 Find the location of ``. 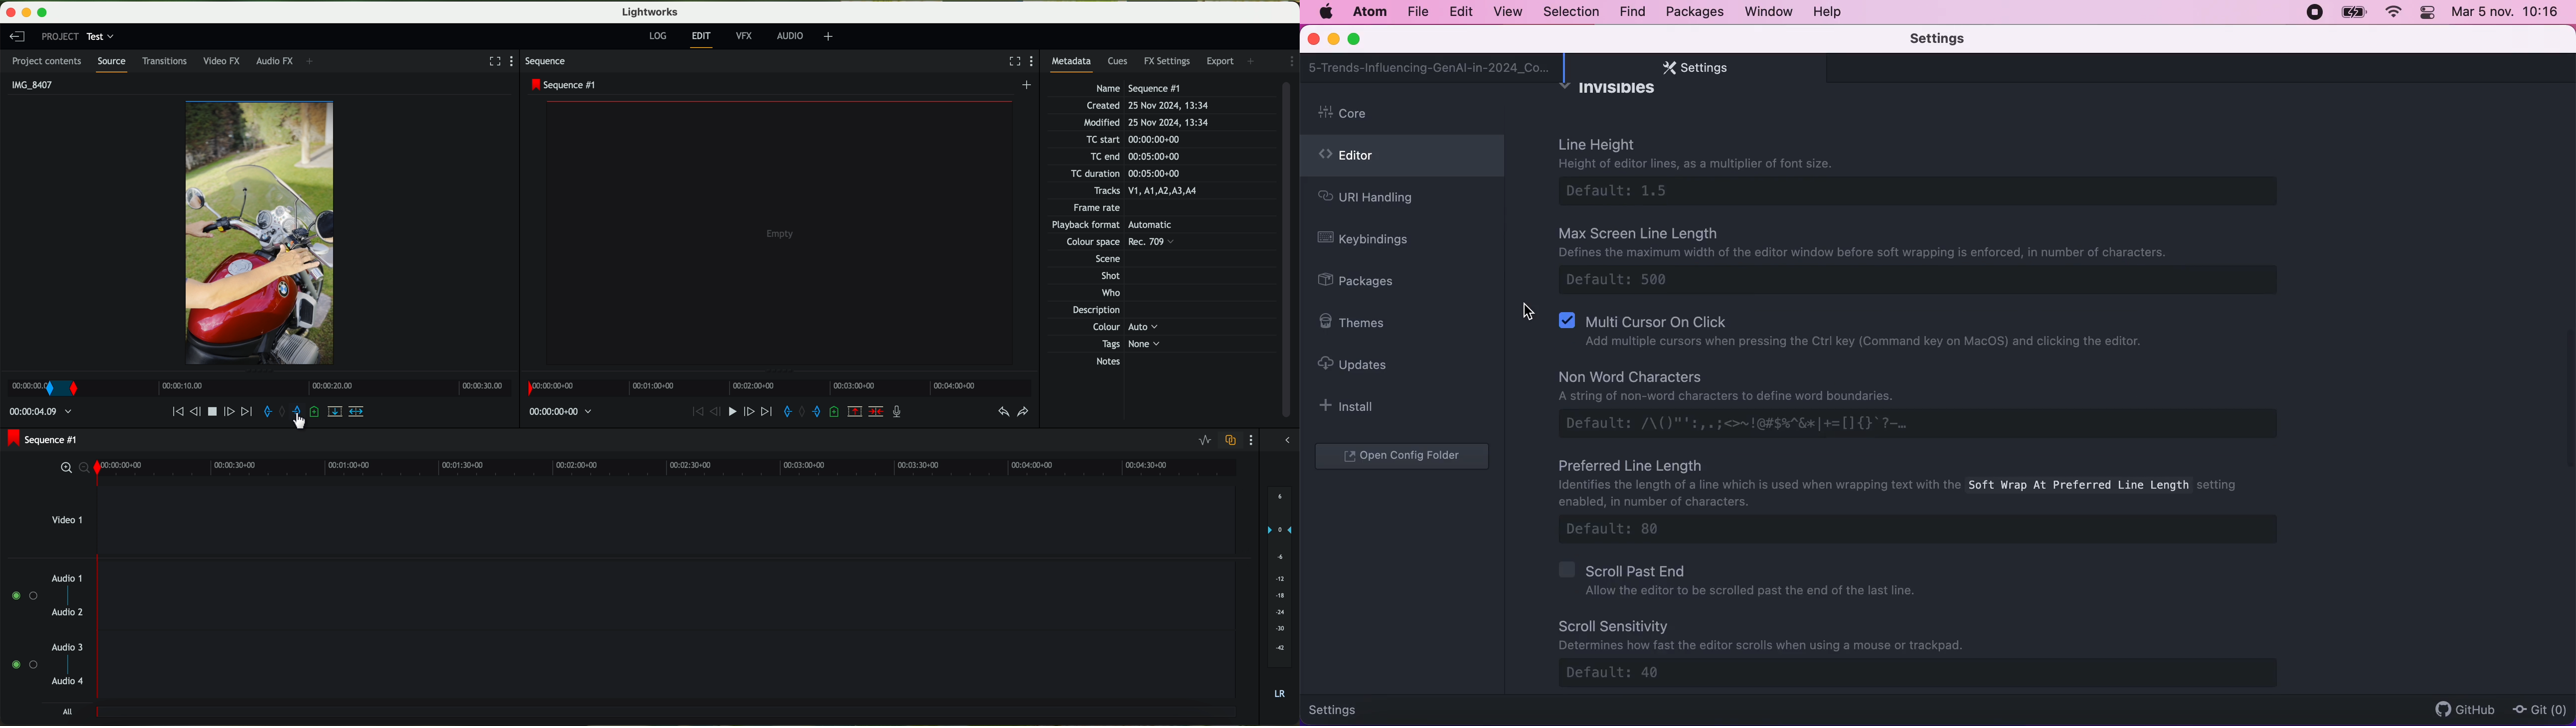

 is located at coordinates (1123, 327).